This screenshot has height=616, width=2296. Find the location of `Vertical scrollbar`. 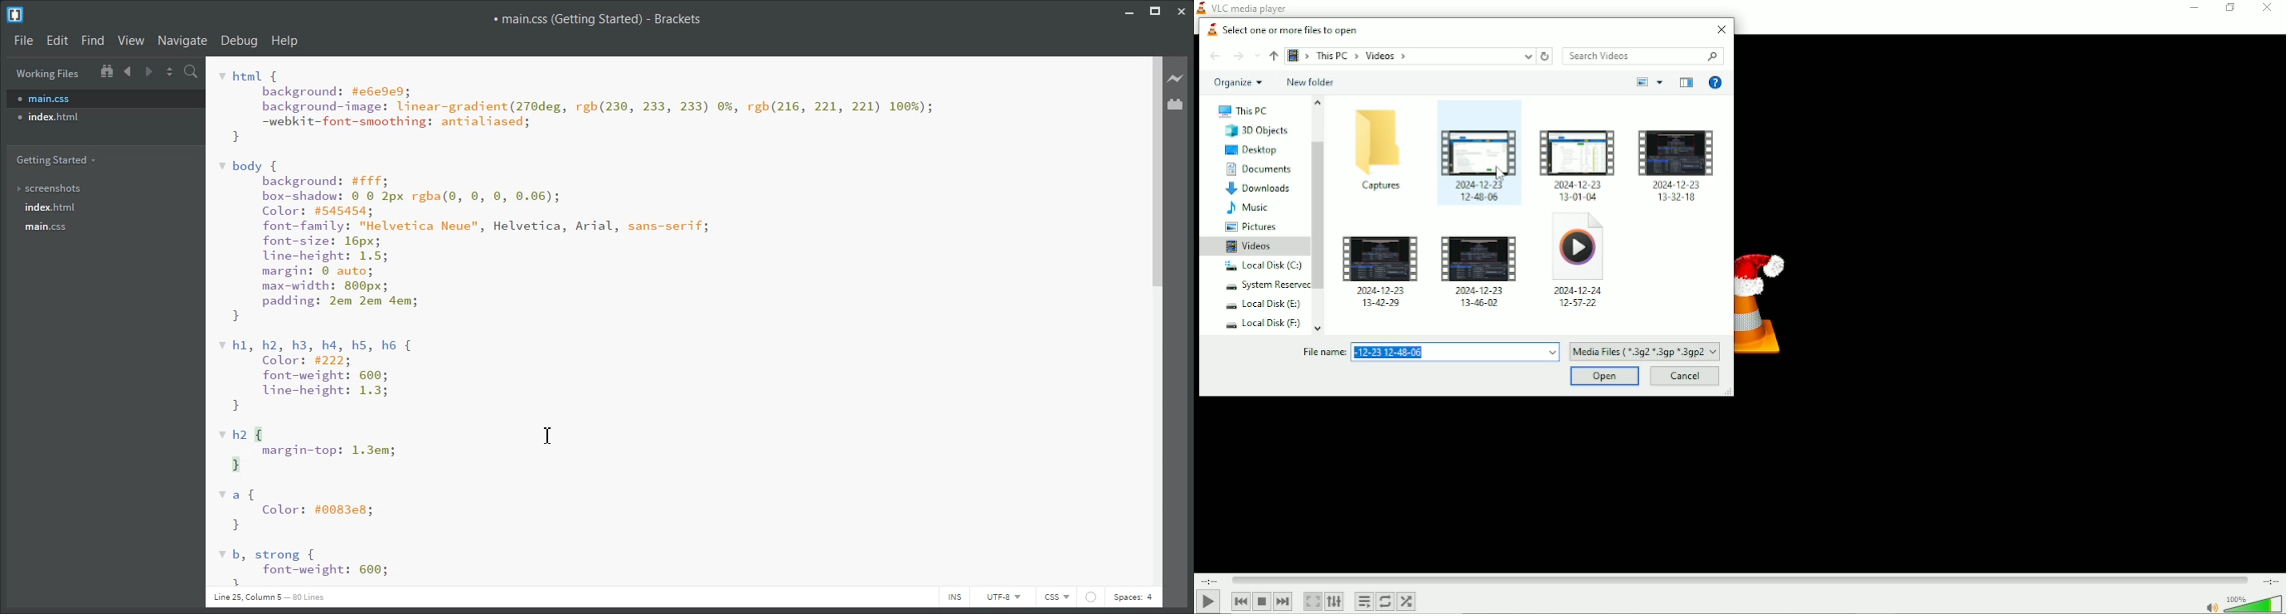

Vertical scrollbar is located at coordinates (1320, 213).